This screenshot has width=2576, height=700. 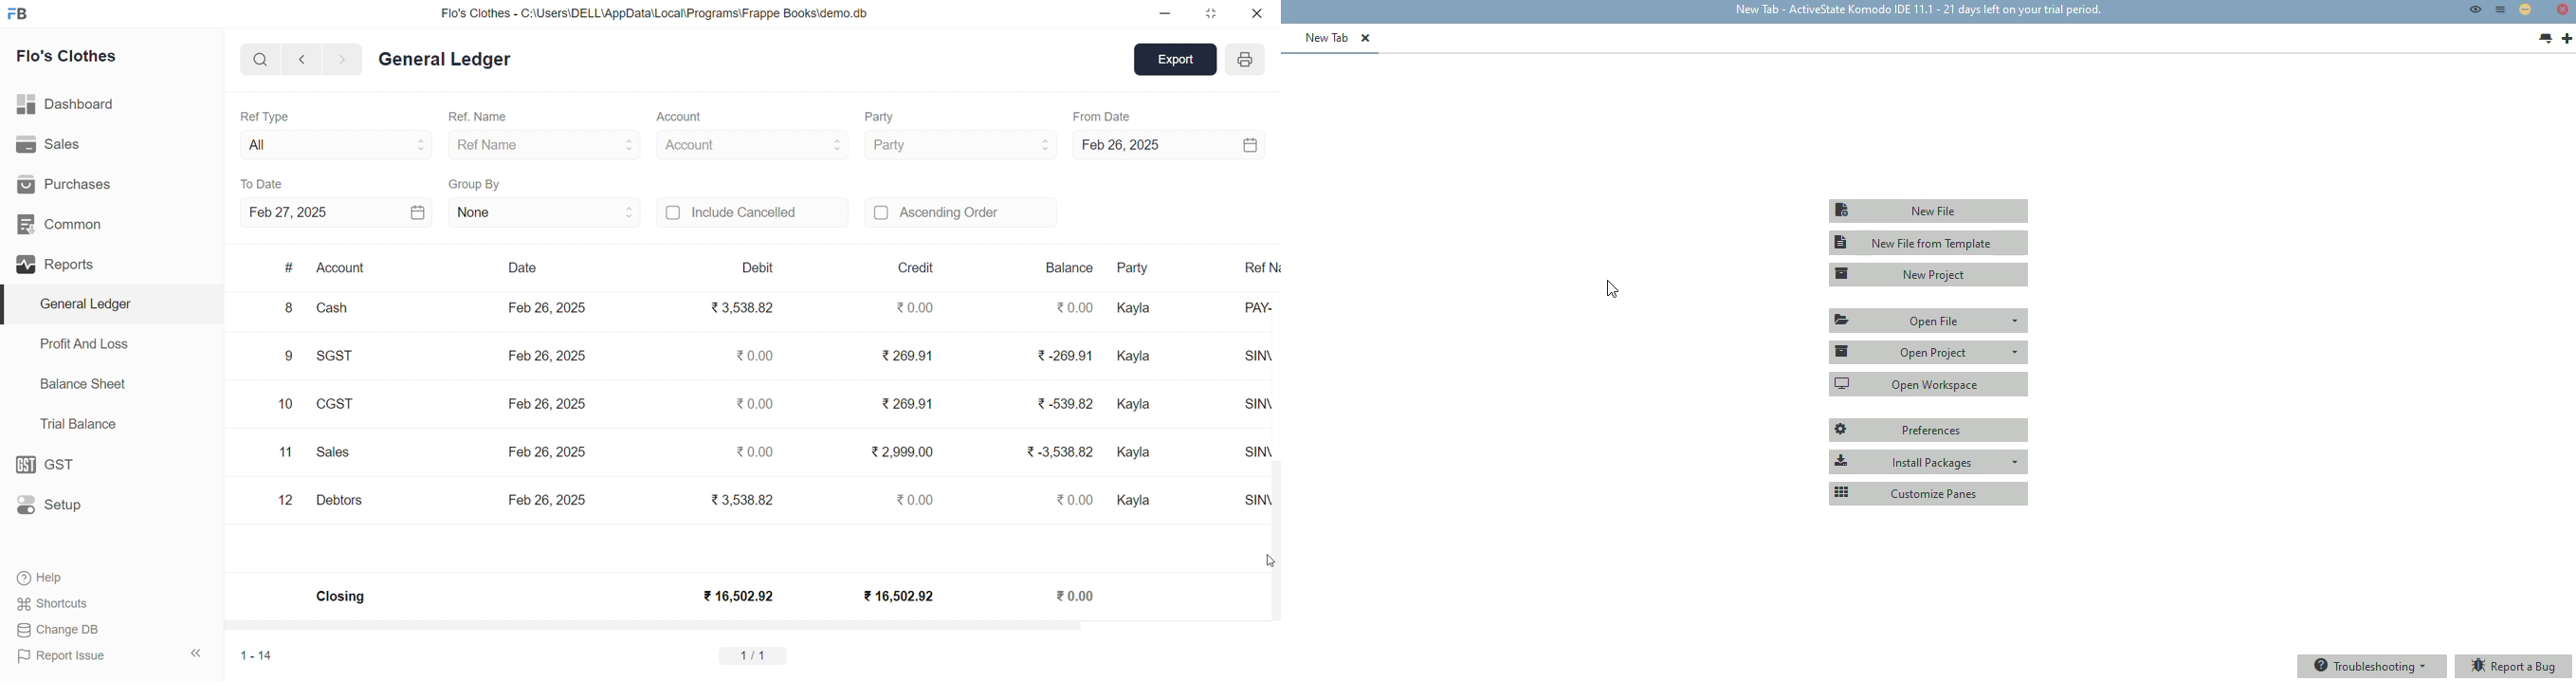 What do you see at coordinates (1103, 116) in the screenshot?
I see `From Date` at bounding box center [1103, 116].